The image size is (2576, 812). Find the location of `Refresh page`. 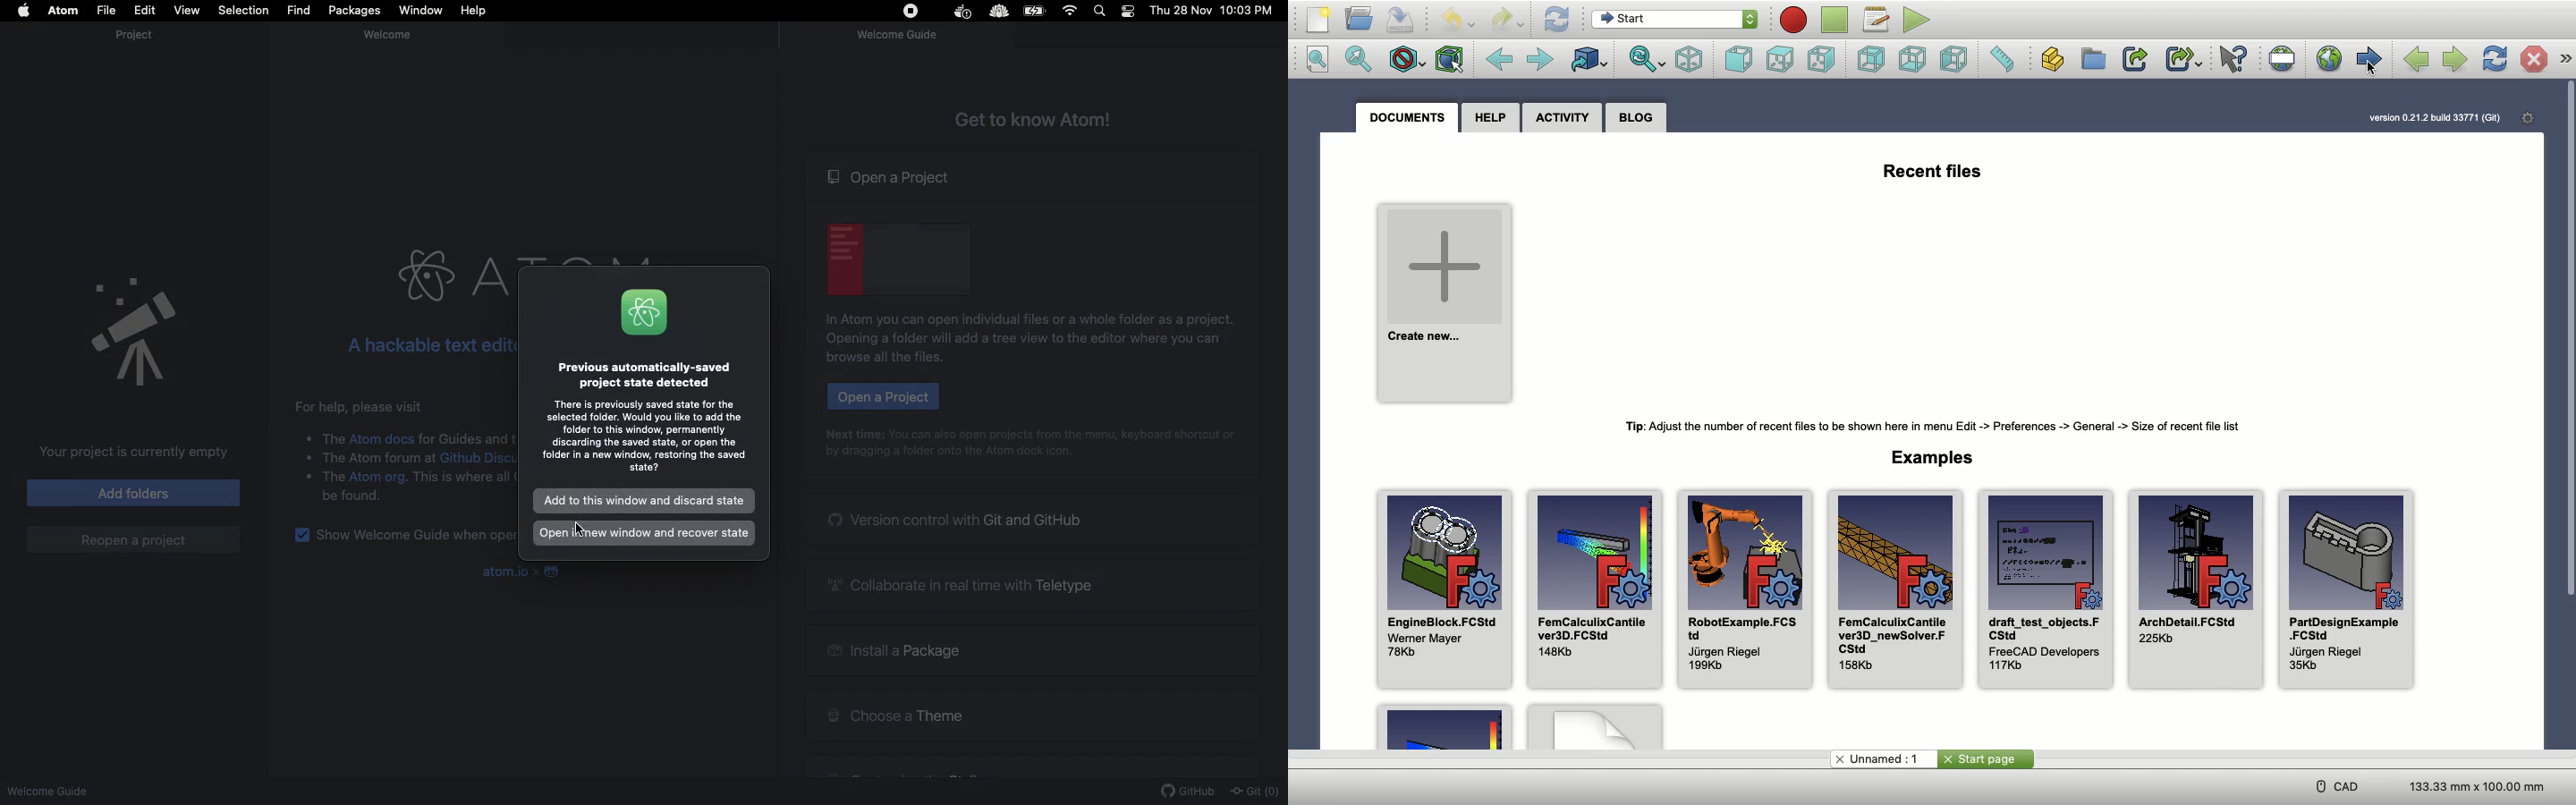

Refresh page is located at coordinates (2495, 59).